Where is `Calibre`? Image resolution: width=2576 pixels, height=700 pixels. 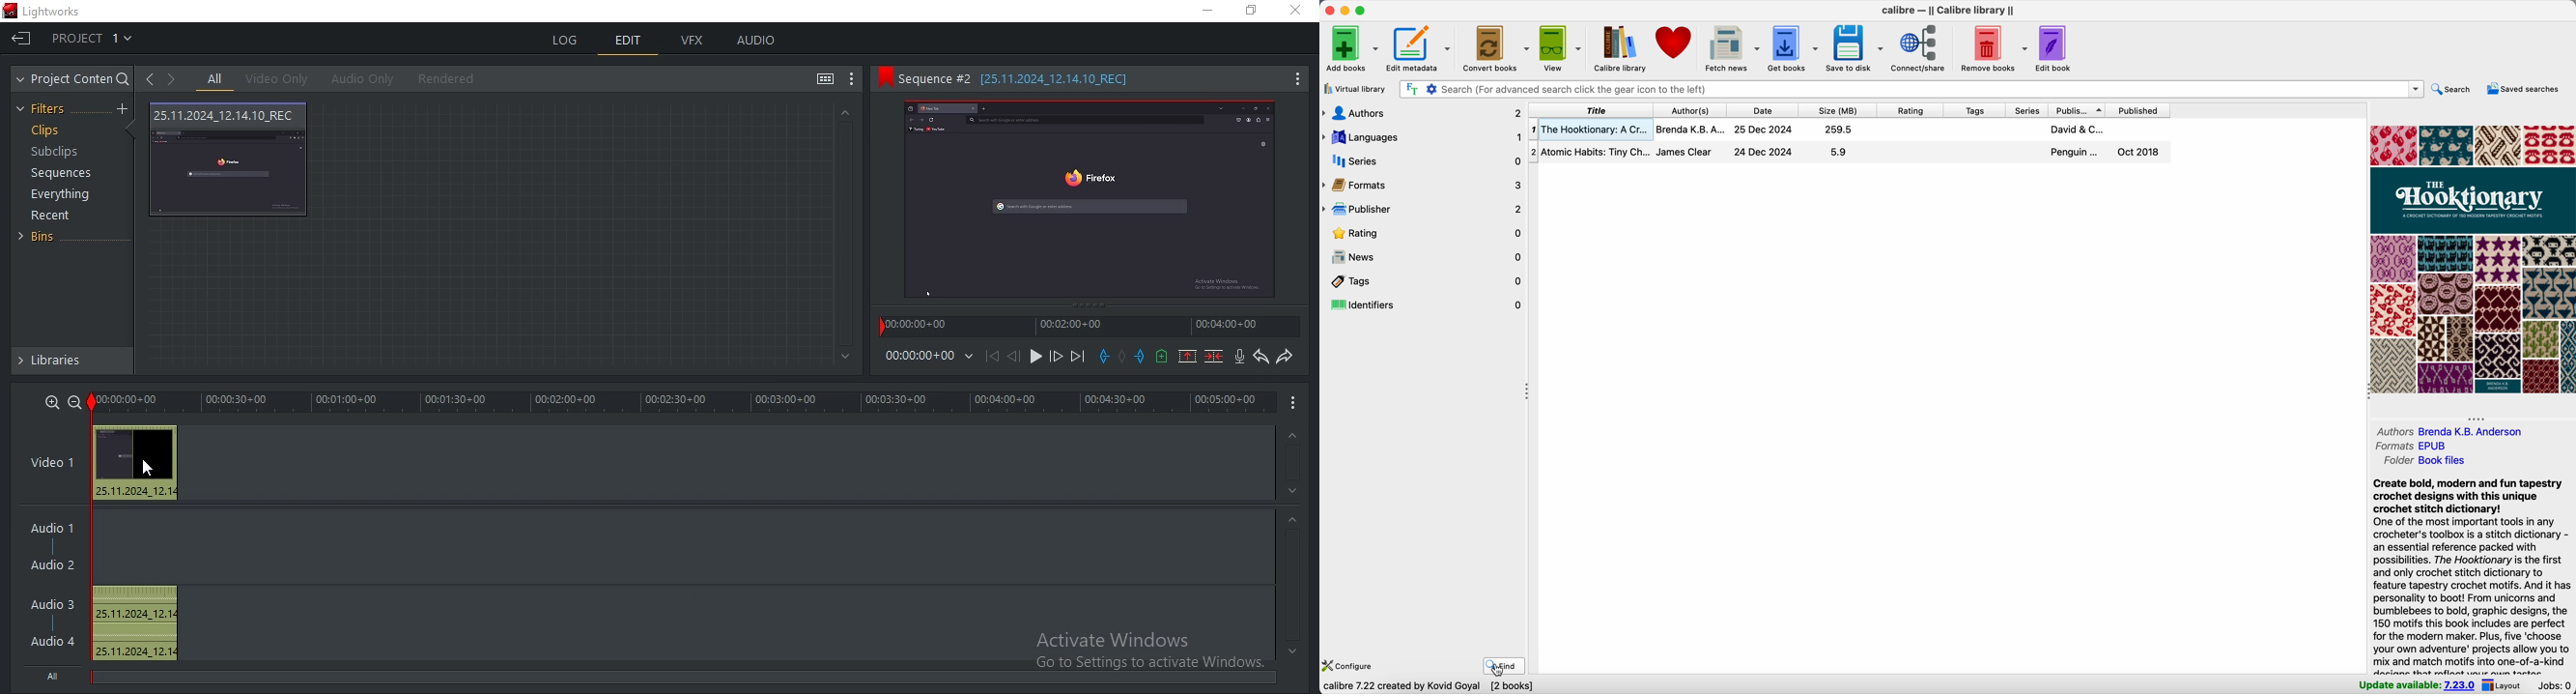
Calibre is located at coordinates (1951, 10).